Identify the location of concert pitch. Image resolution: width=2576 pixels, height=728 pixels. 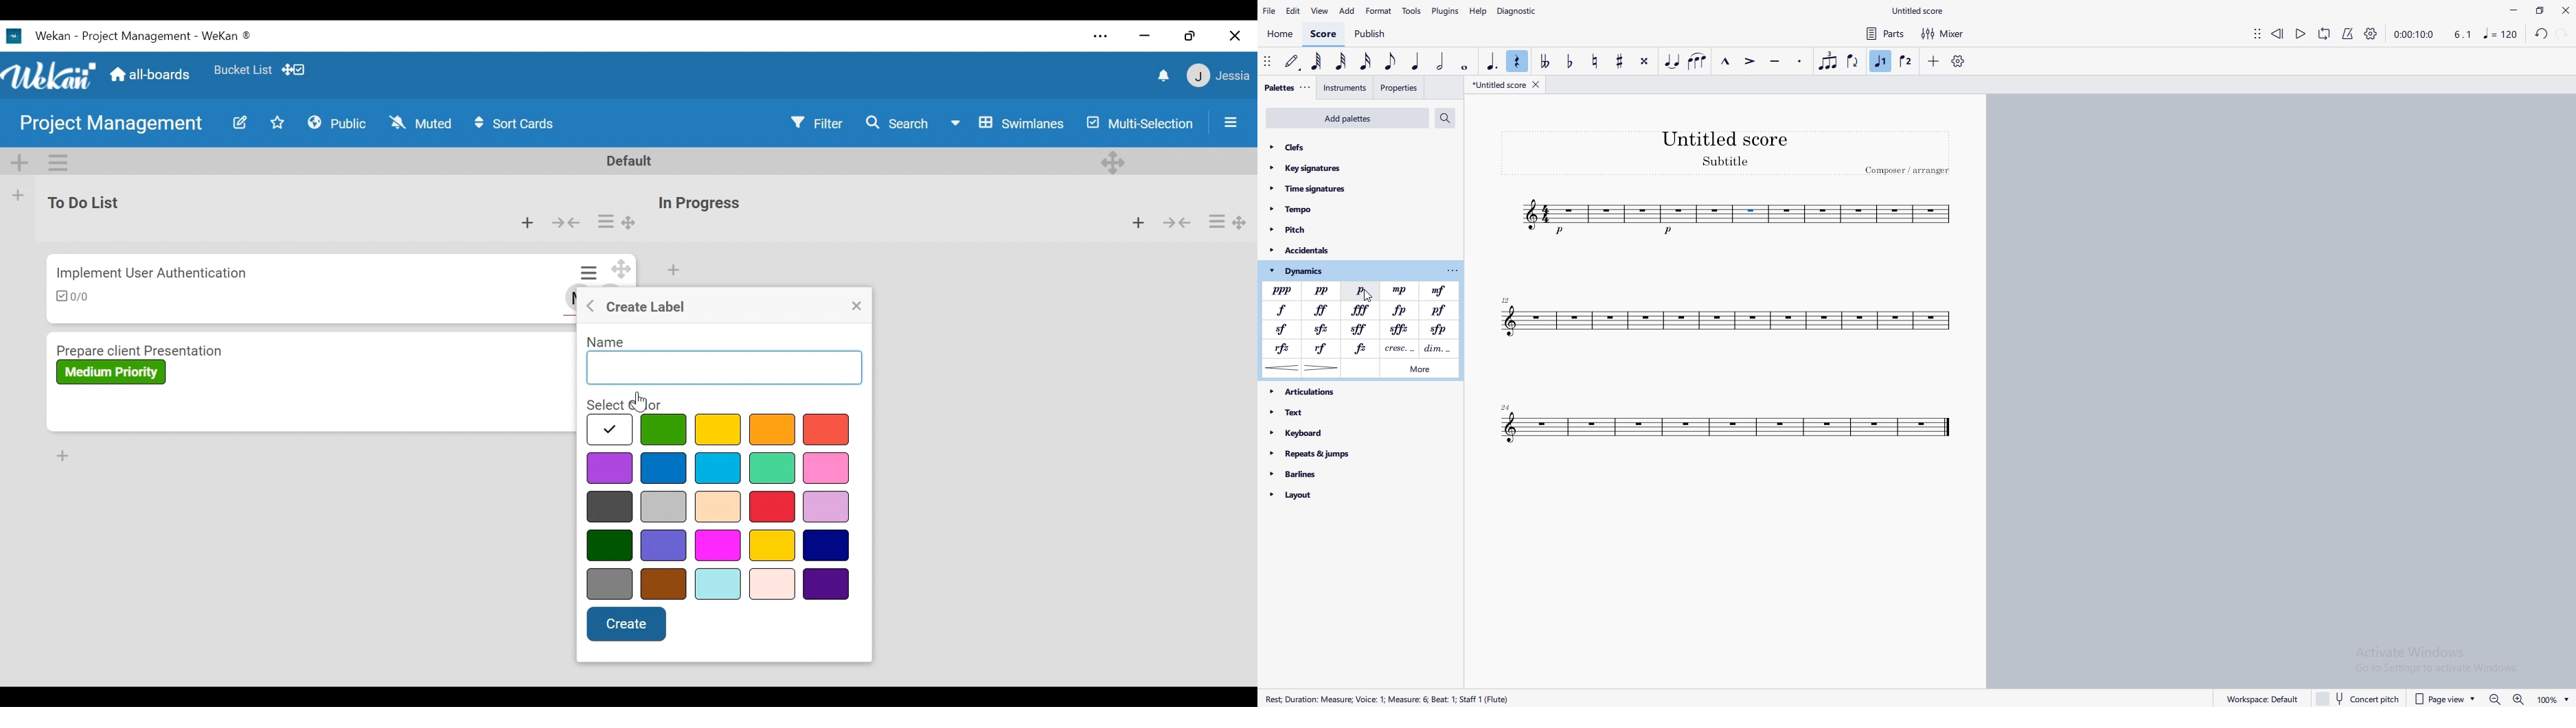
(2358, 698).